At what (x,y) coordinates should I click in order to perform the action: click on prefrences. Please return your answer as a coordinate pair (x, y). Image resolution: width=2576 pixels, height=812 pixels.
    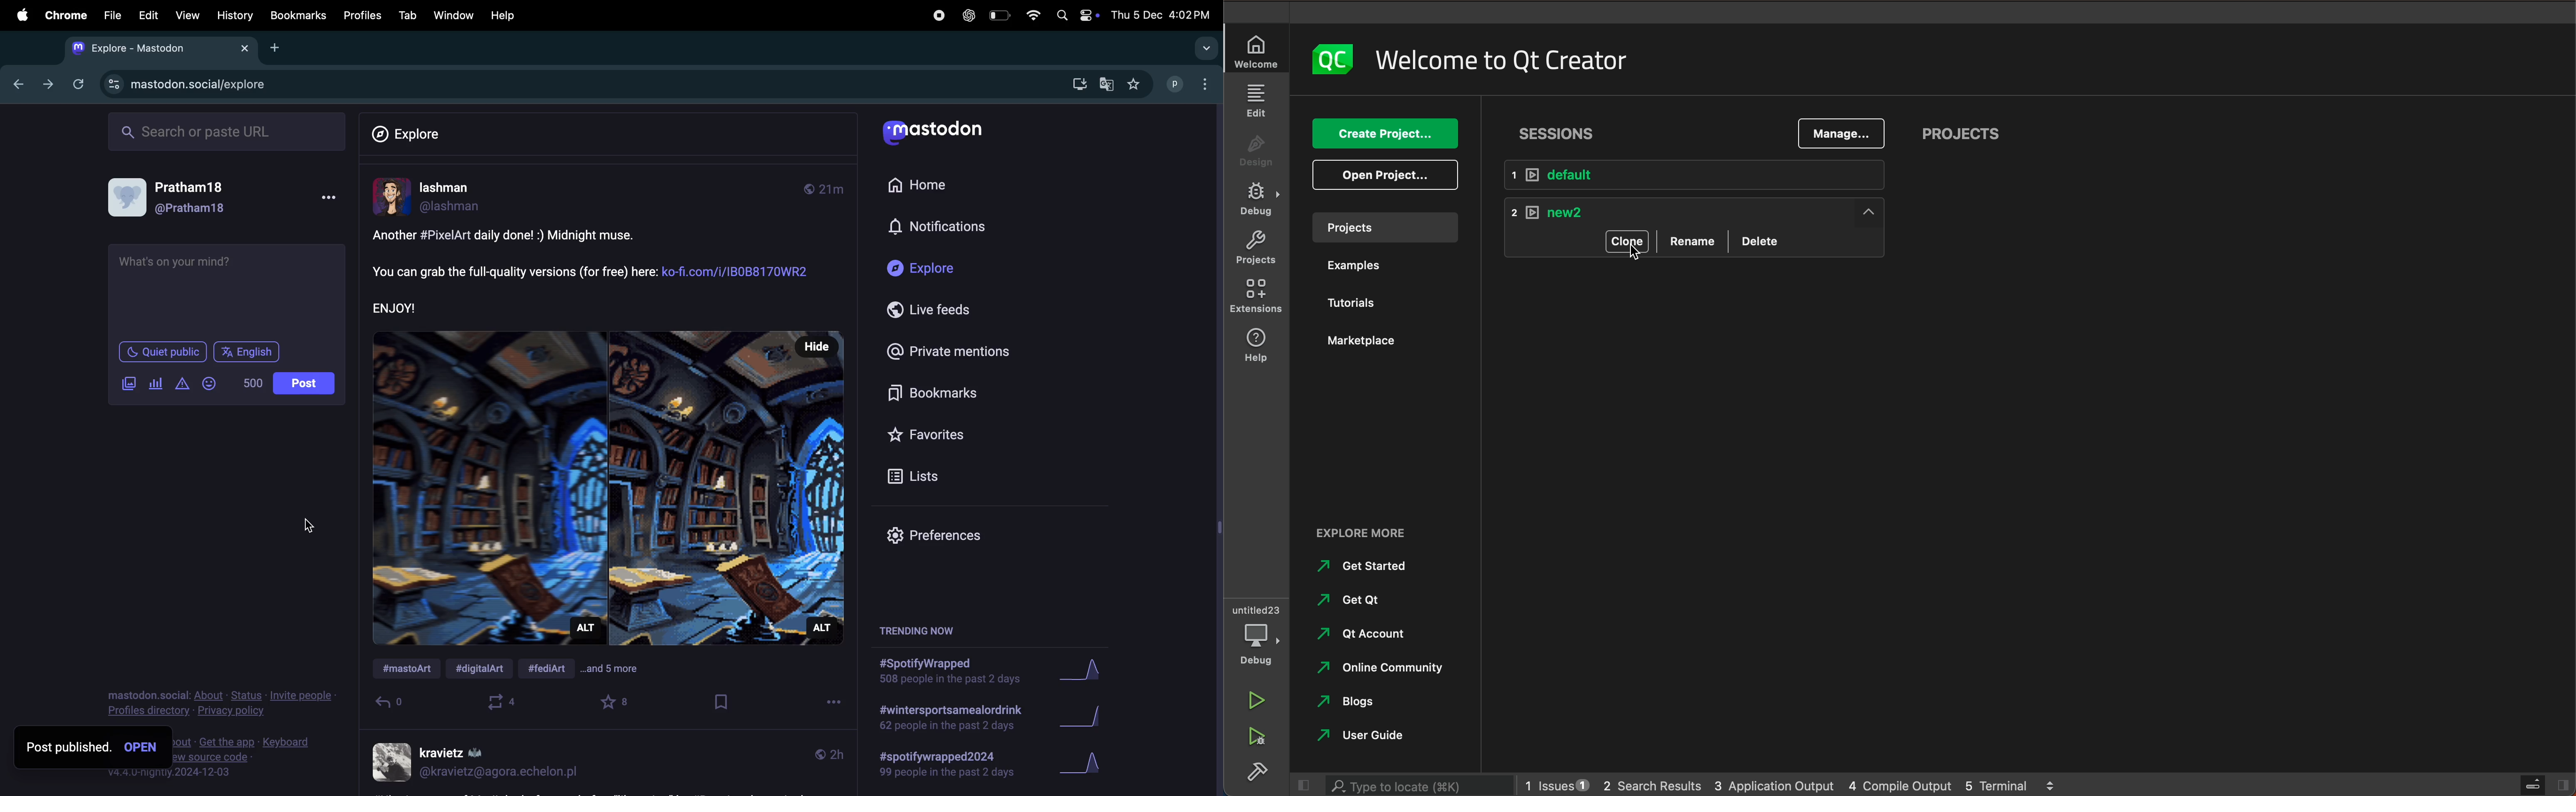
    Looking at the image, I should click on (946, 535).